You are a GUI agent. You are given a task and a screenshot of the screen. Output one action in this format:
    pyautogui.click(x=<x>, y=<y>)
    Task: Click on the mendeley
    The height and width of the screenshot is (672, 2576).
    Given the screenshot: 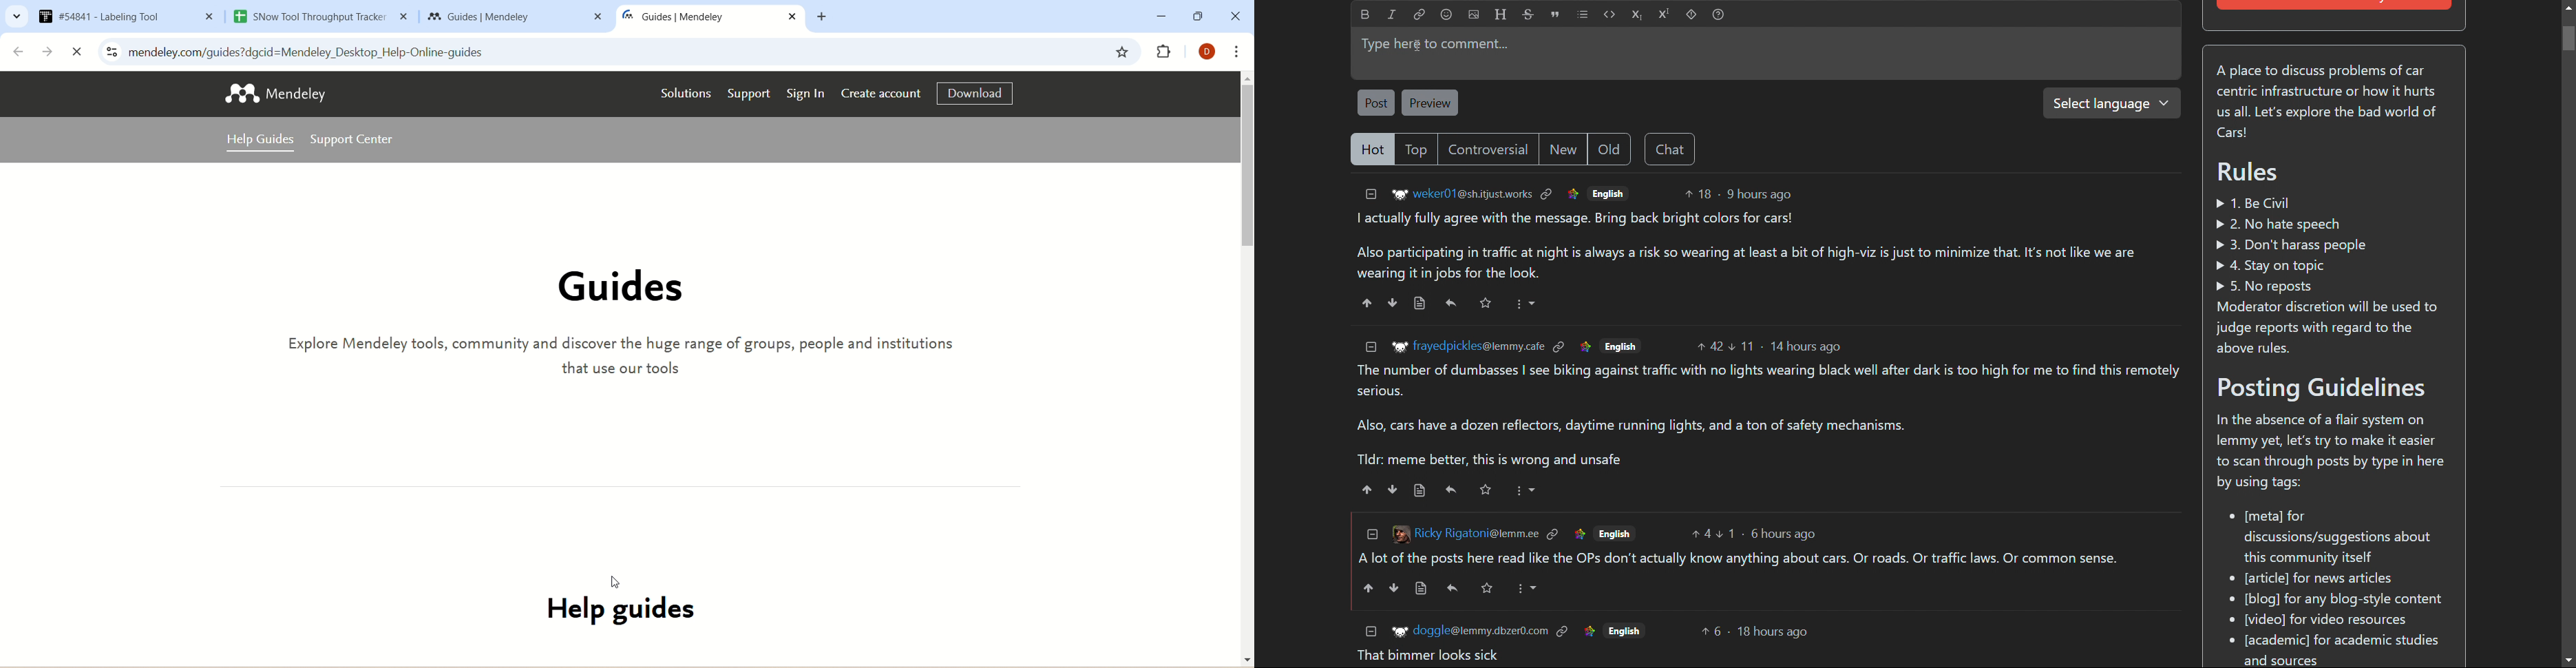 What is the action you would take?
    pyautogui.click(x=297, y=95)
    